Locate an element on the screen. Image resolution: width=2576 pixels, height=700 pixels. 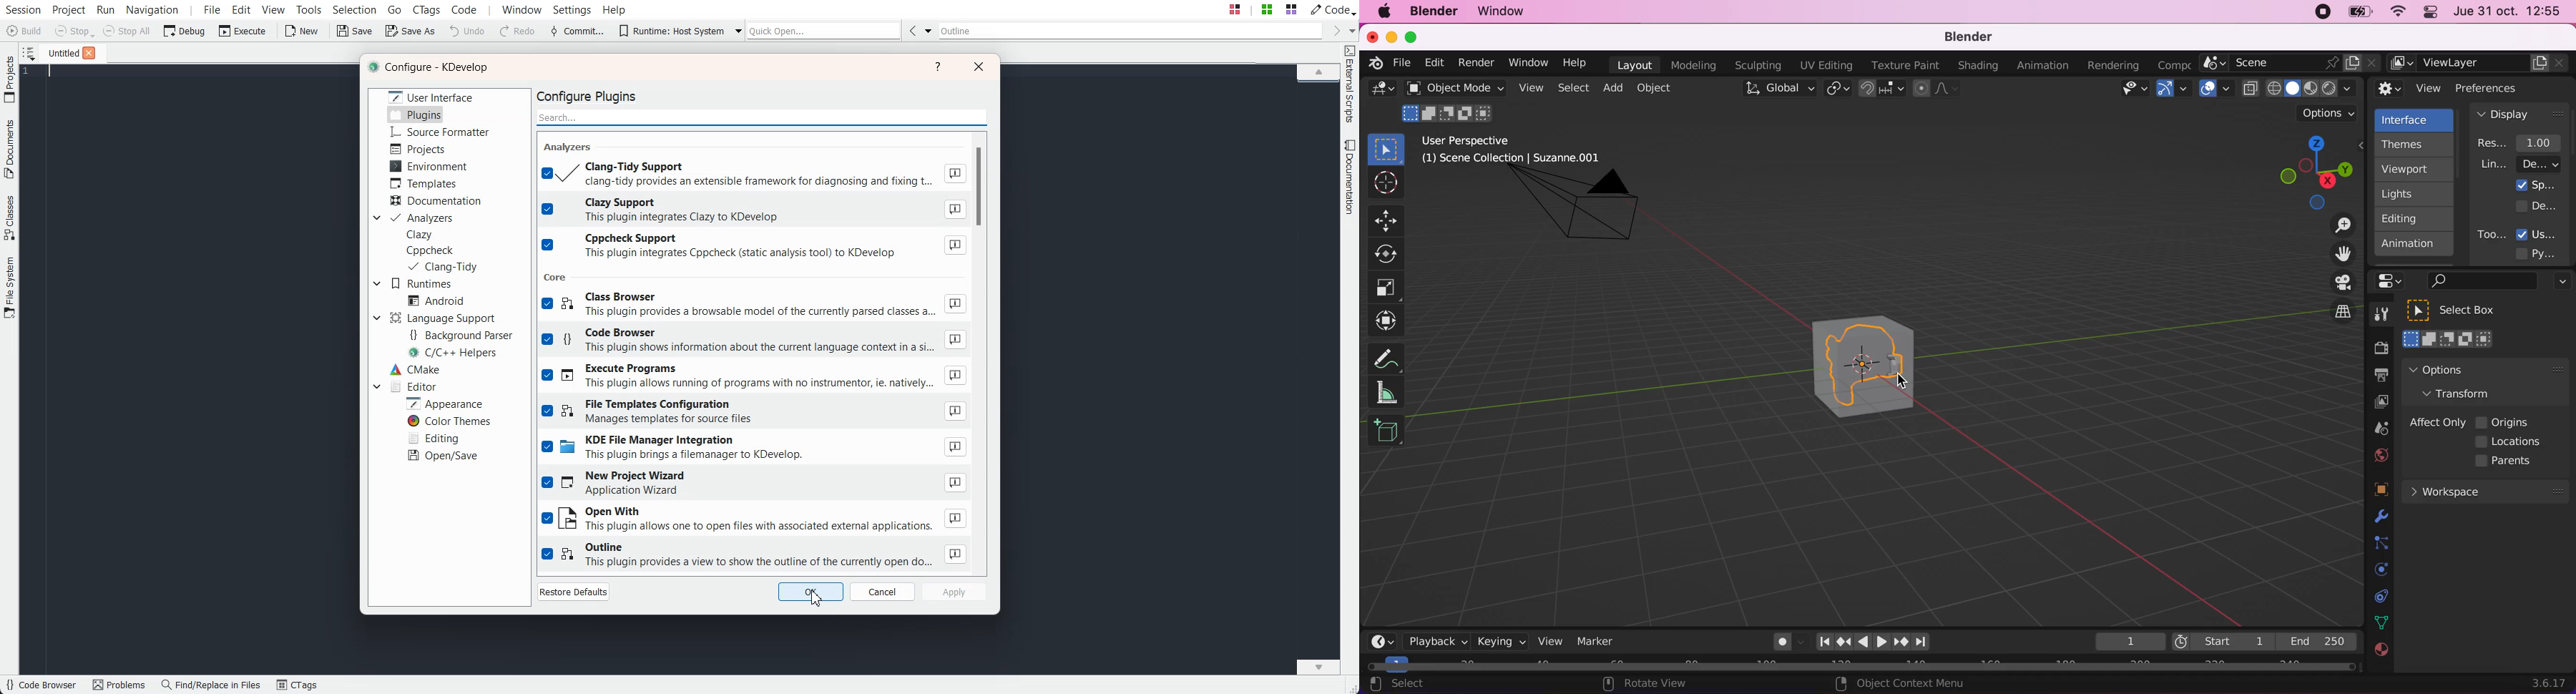
layout is located at coordinates (1635, 65).